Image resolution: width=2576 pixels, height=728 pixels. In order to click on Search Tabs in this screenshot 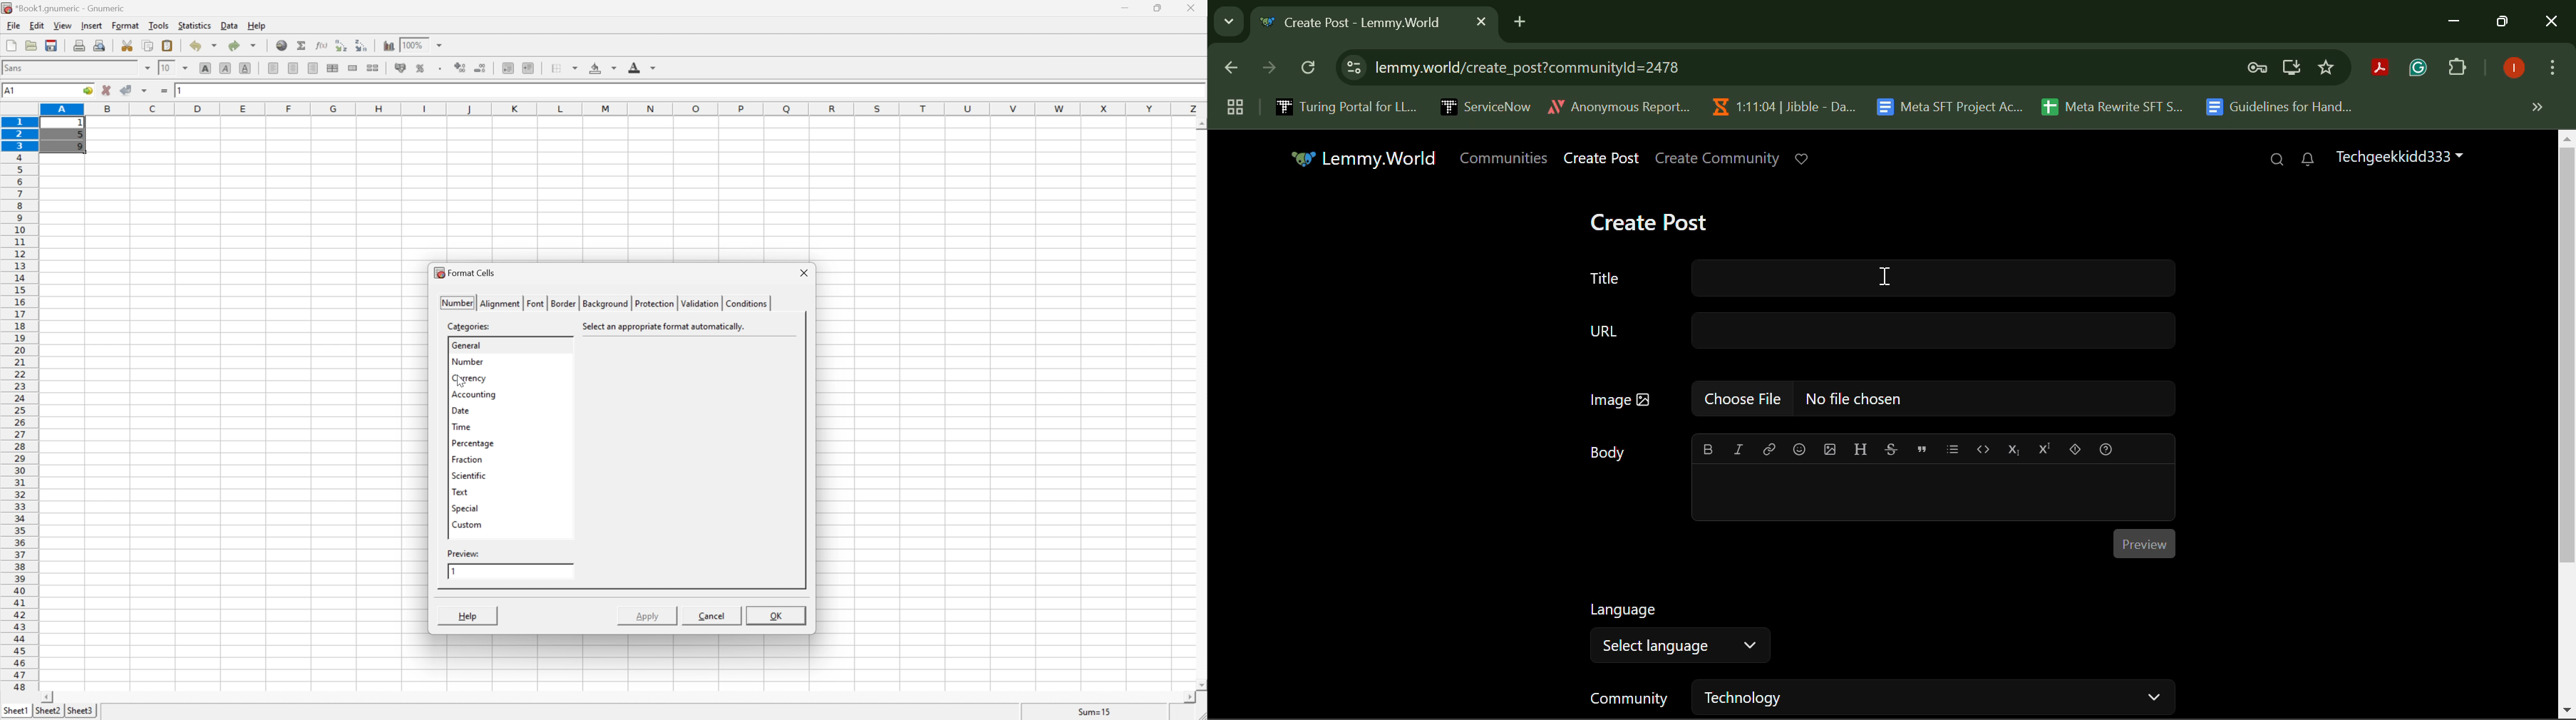, I will do `click(1225, 19)`.